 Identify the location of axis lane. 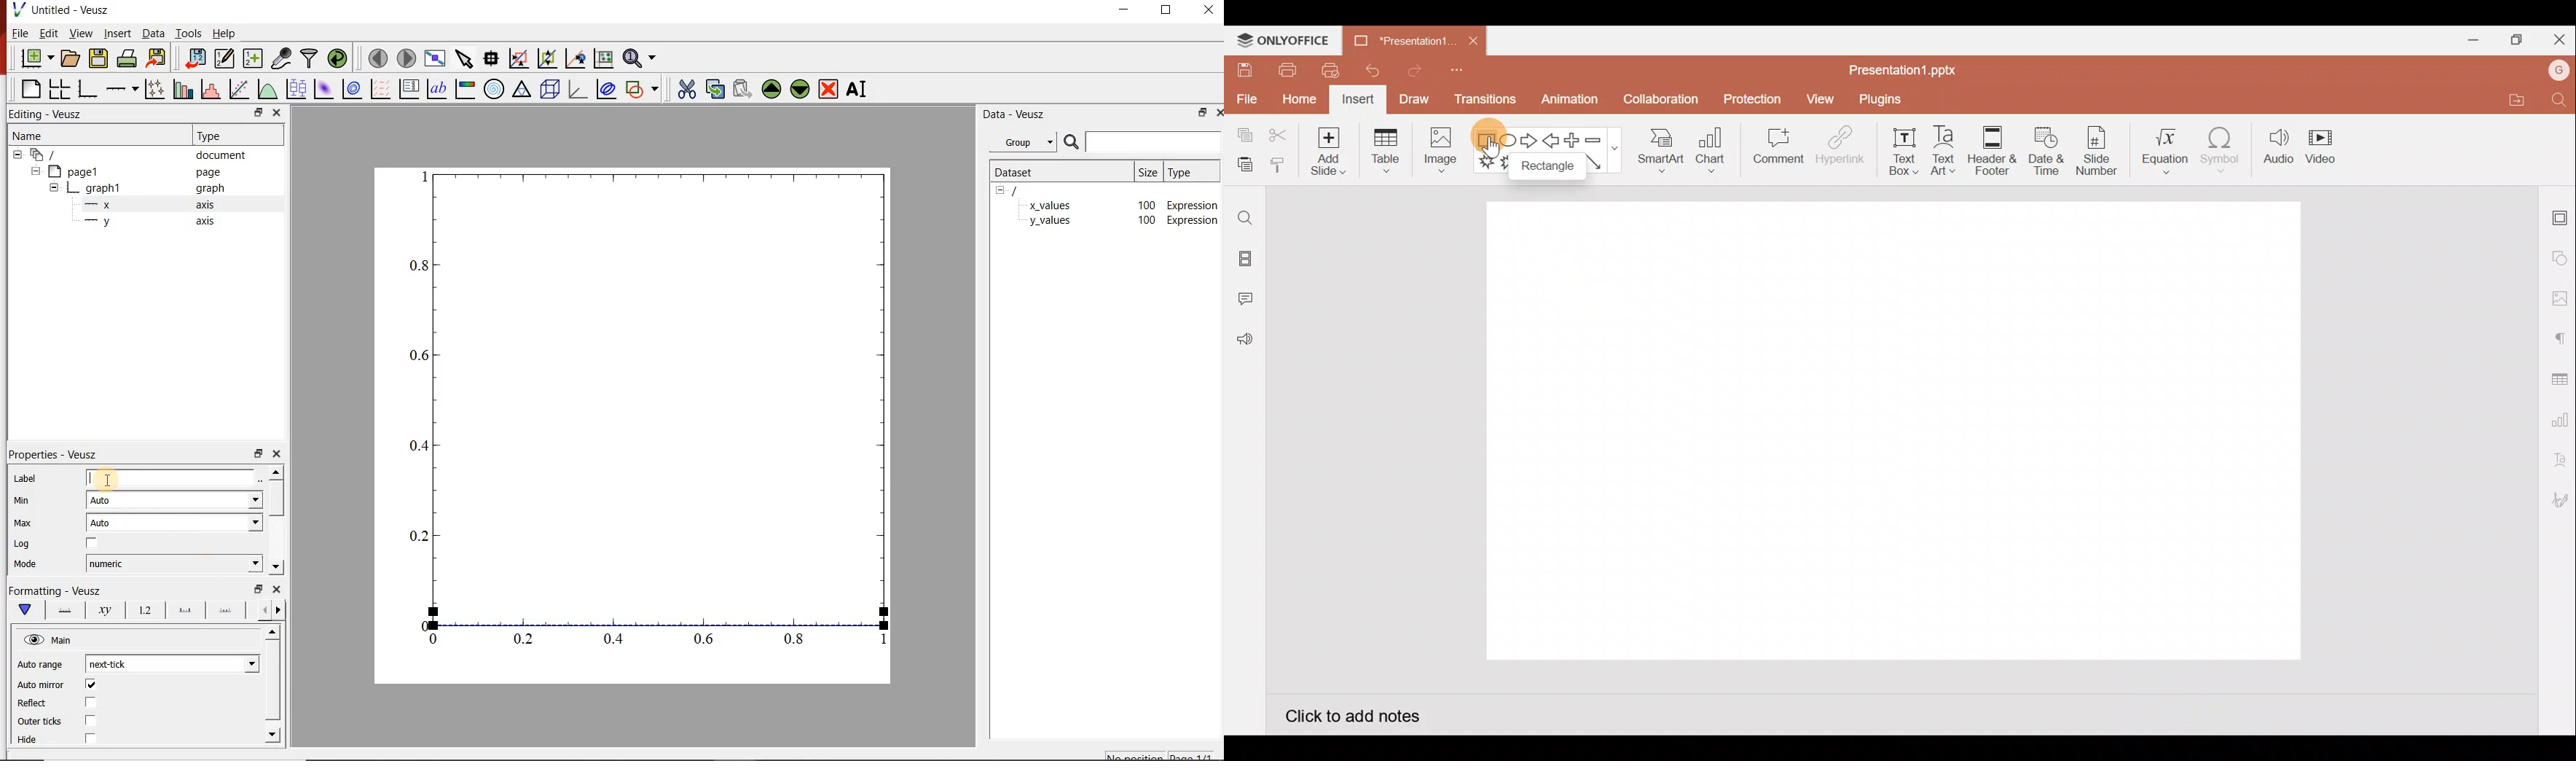
(66, 612).